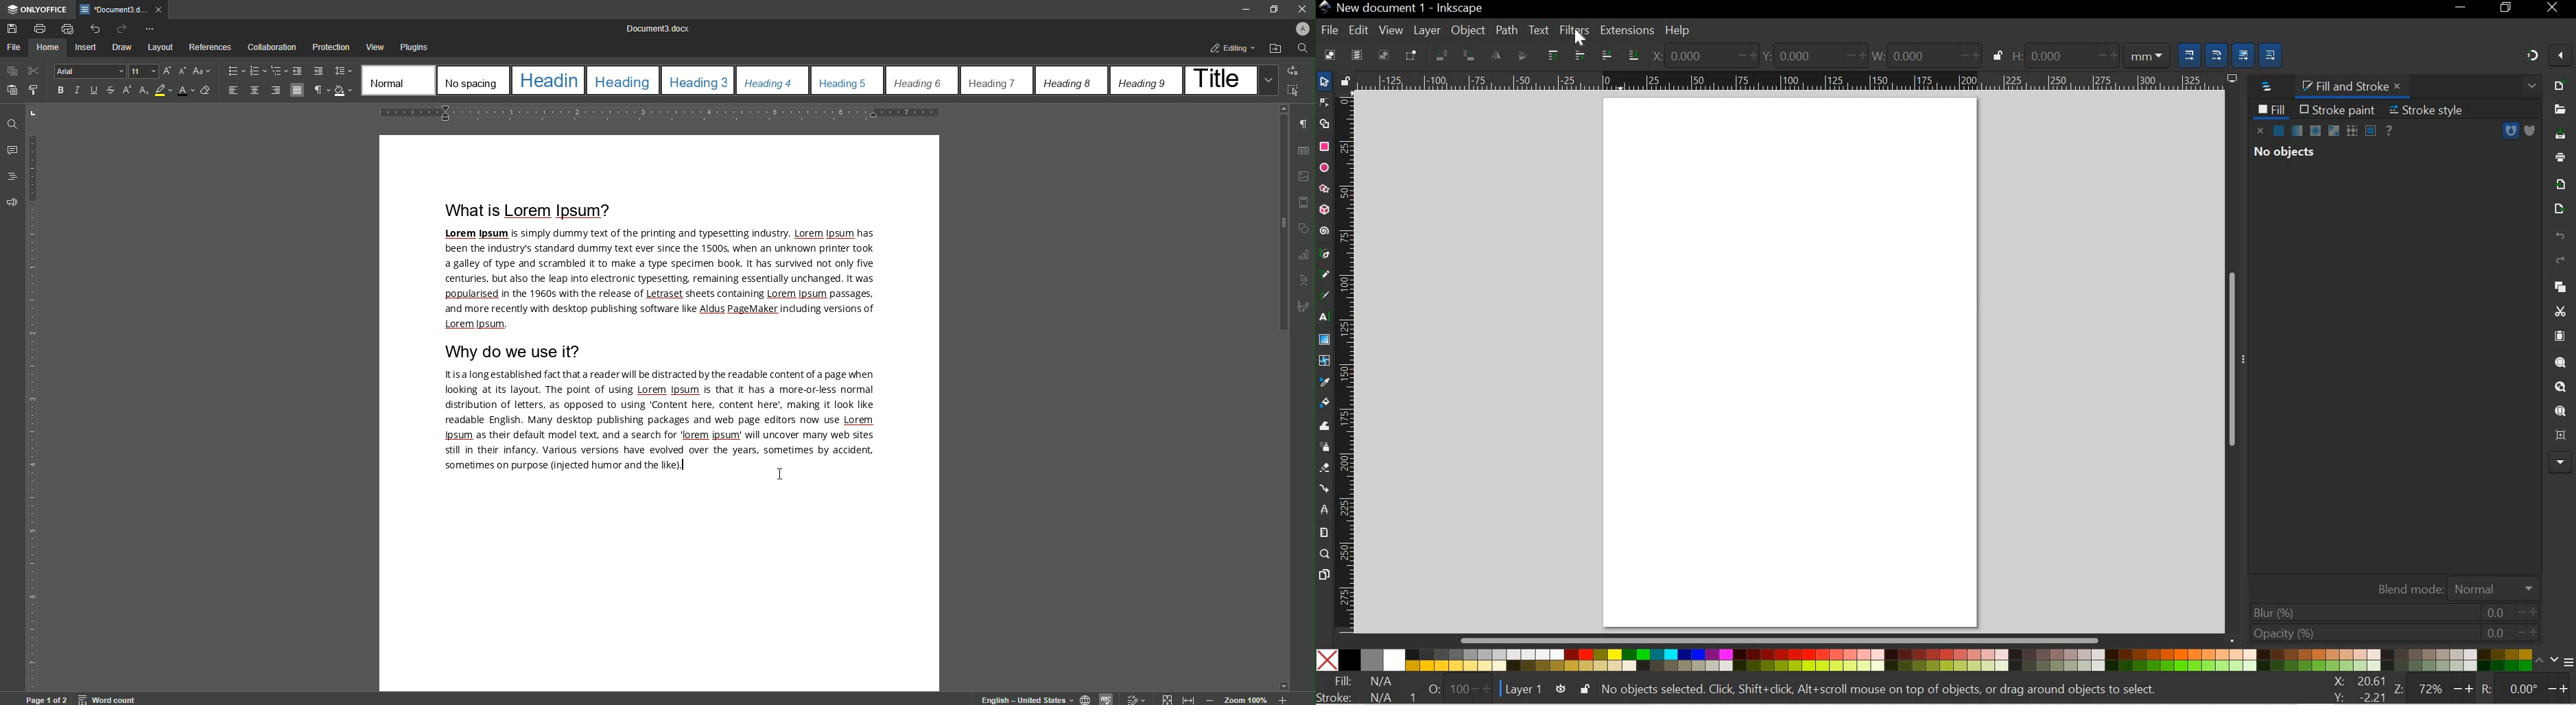 Image resolution: width=2576 pixels, height=728 pixels. Describe the element at coordinates (9, 123) in the screenshot. I see `Find` at that location.